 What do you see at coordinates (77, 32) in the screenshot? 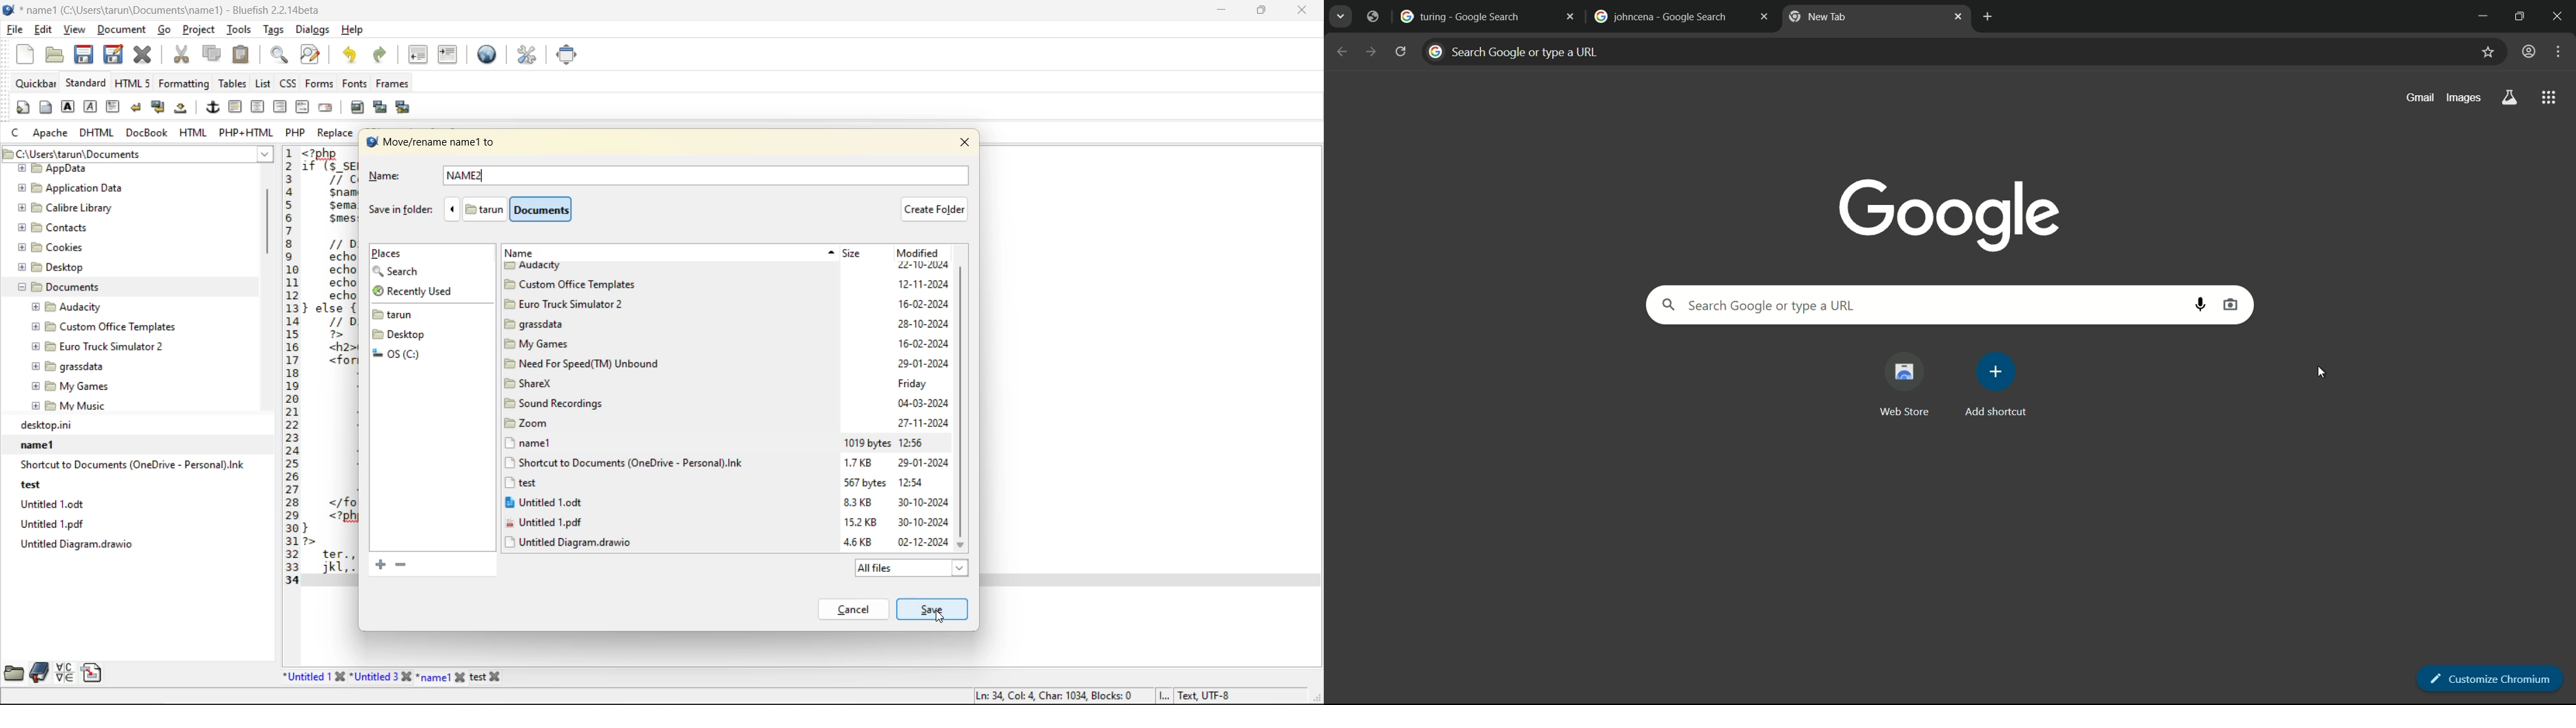
I see `view` at bounding box center [77, 32].